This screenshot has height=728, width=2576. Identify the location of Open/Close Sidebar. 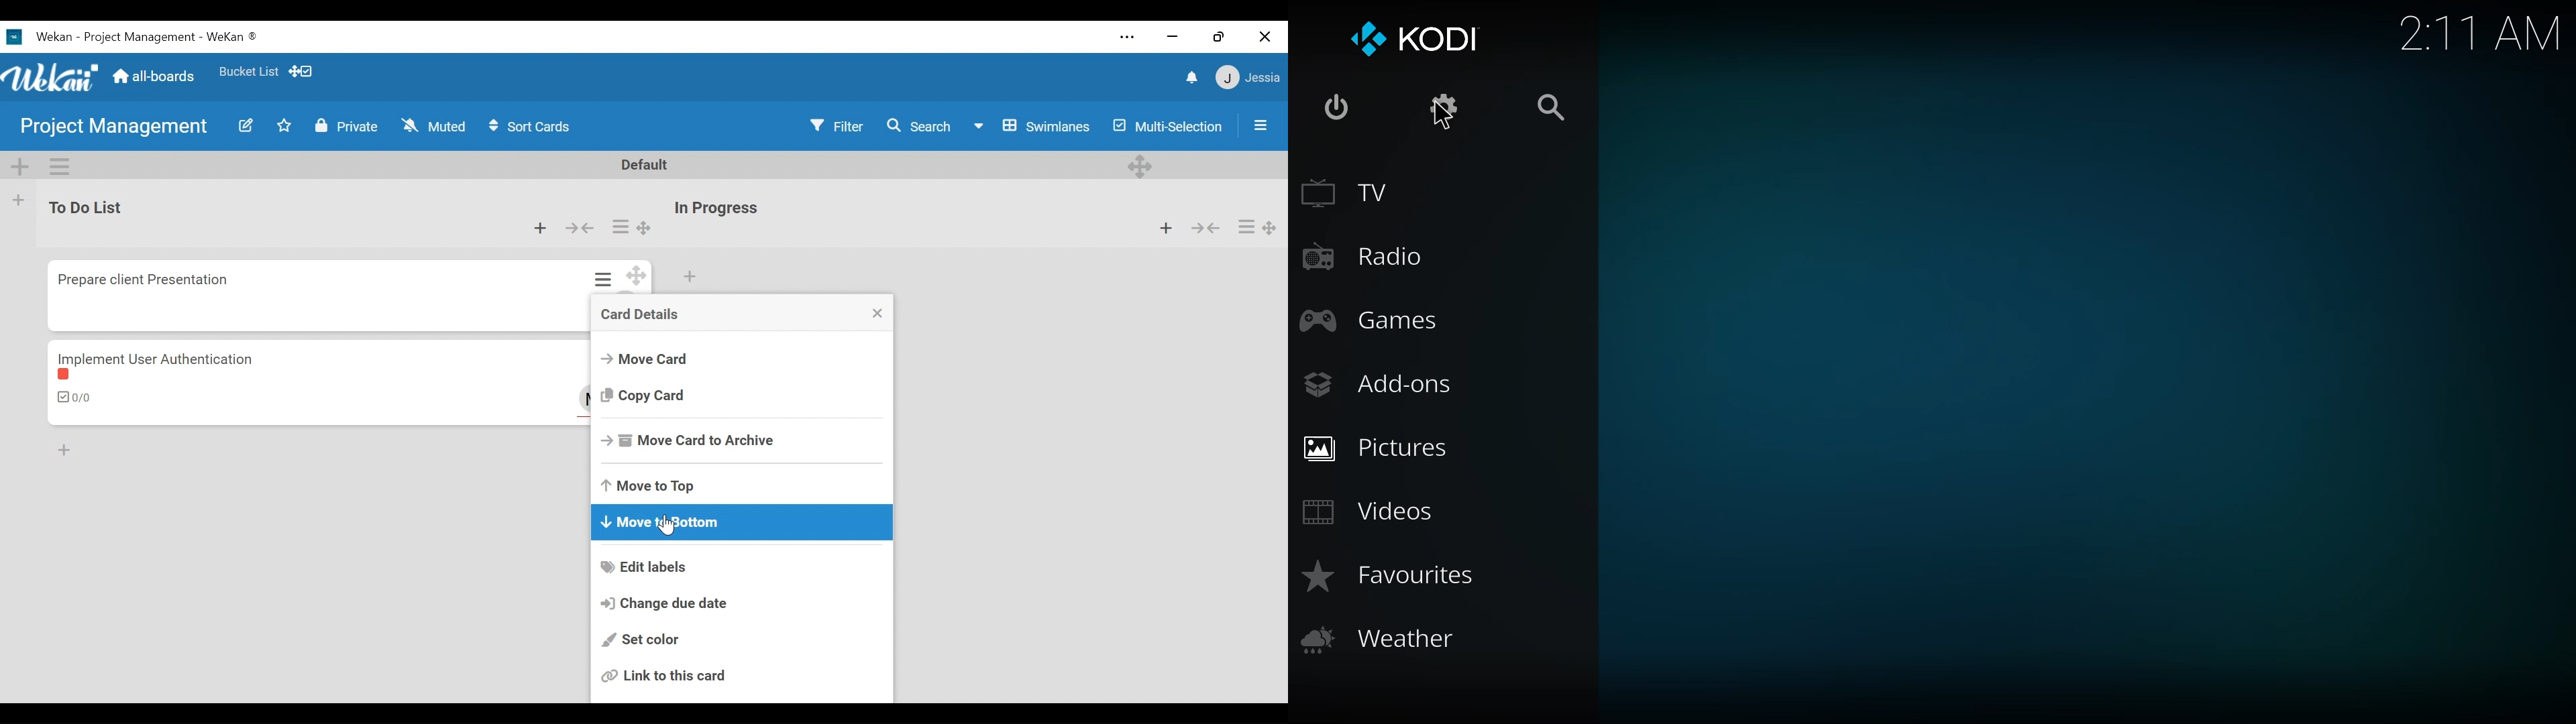
(1260, 125).